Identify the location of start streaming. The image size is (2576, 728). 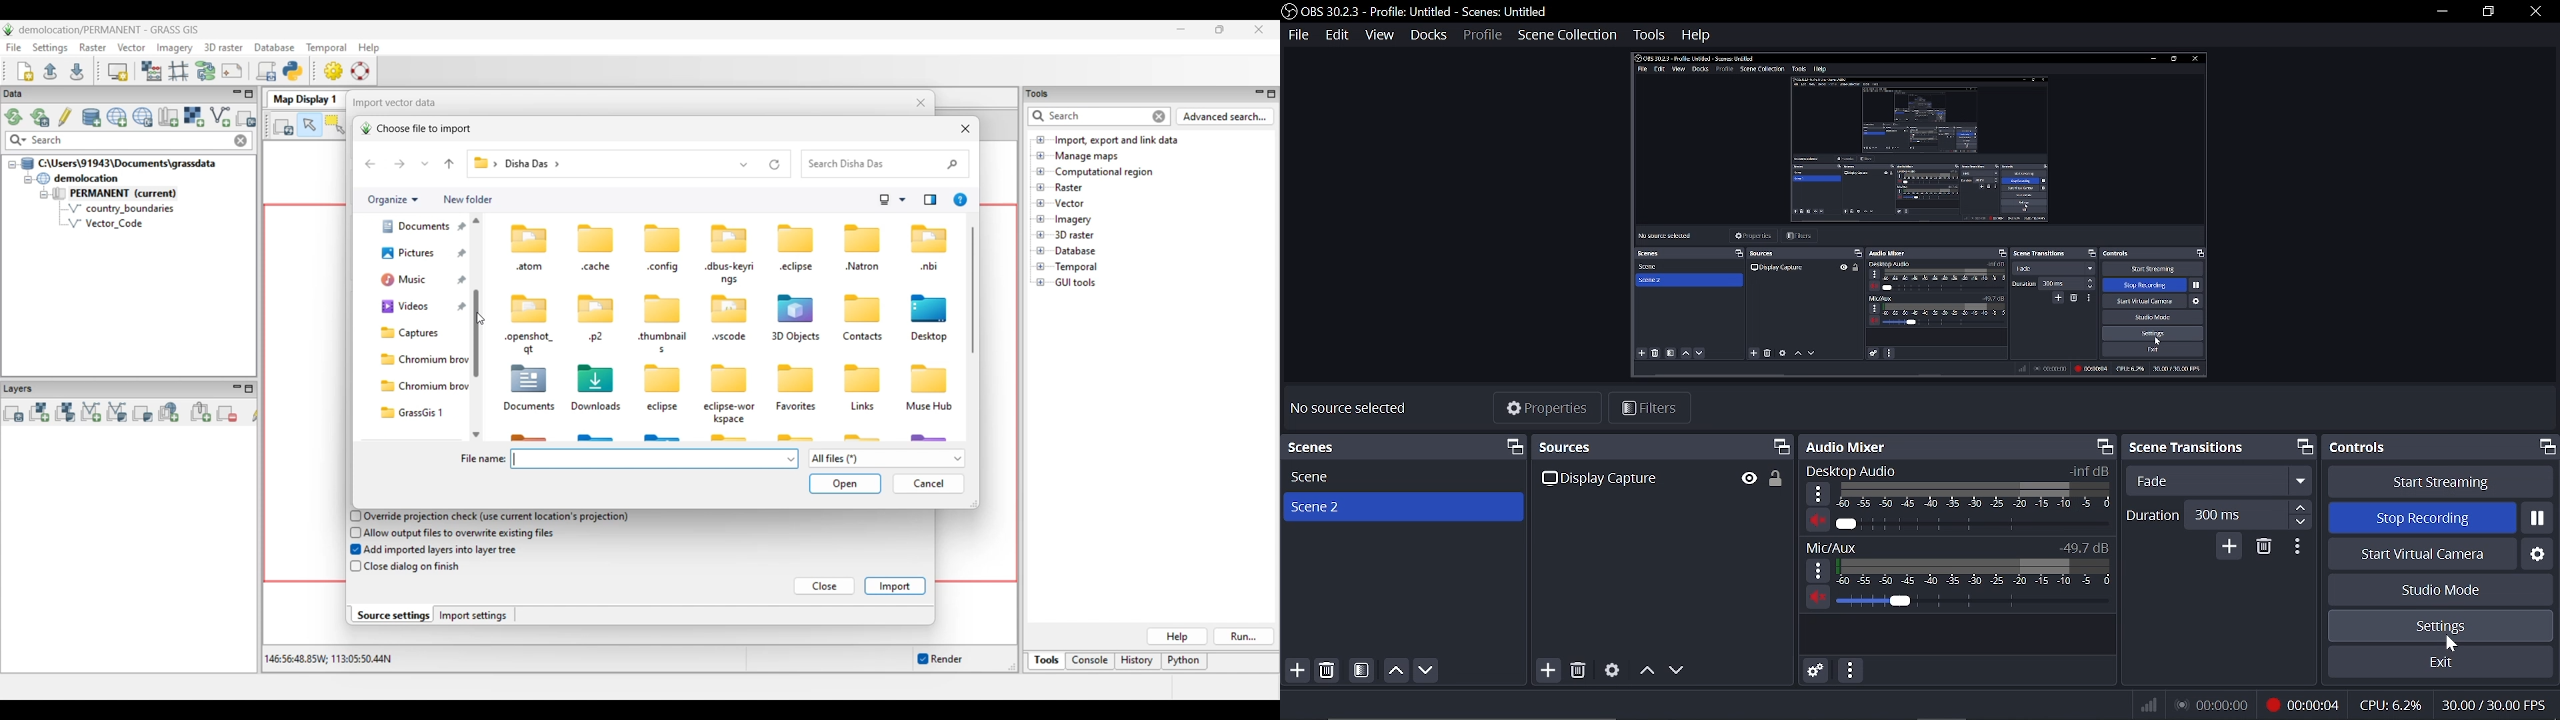
(2442, 481).